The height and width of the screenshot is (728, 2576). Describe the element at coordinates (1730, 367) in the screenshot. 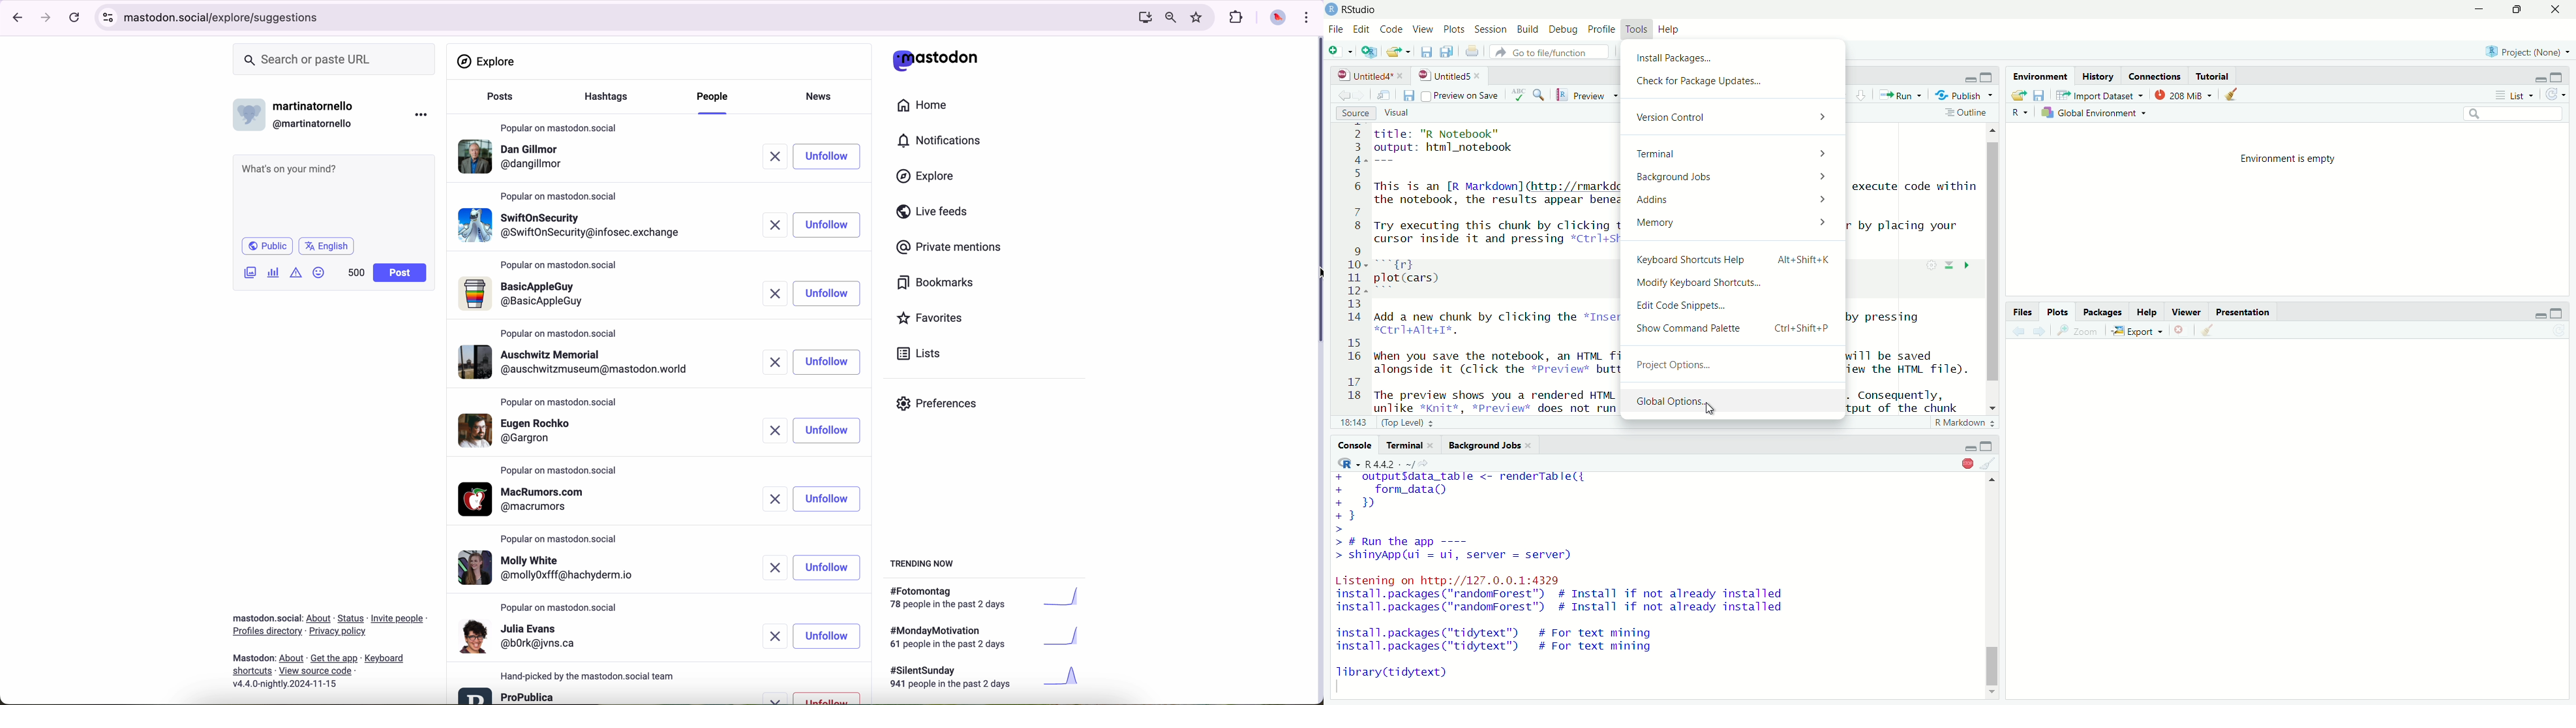

I see `Project Options...` at that location.